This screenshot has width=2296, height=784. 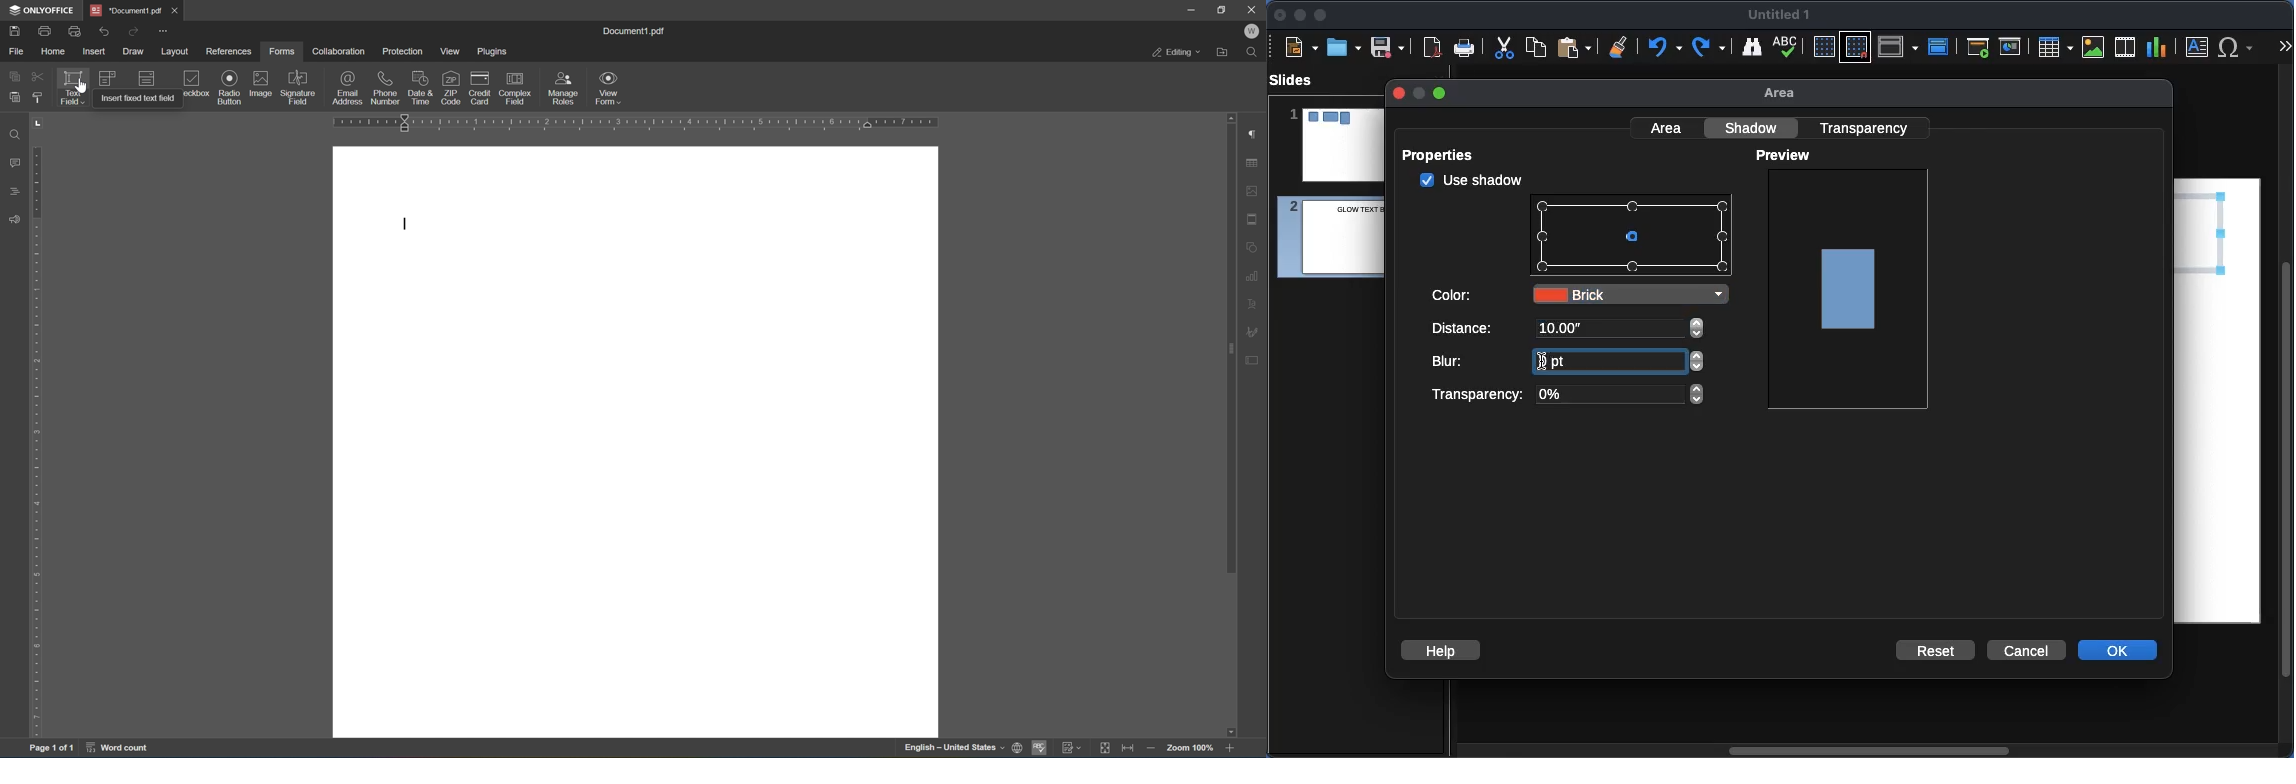 I want to click on image settings, so click(x=1252, y=189).